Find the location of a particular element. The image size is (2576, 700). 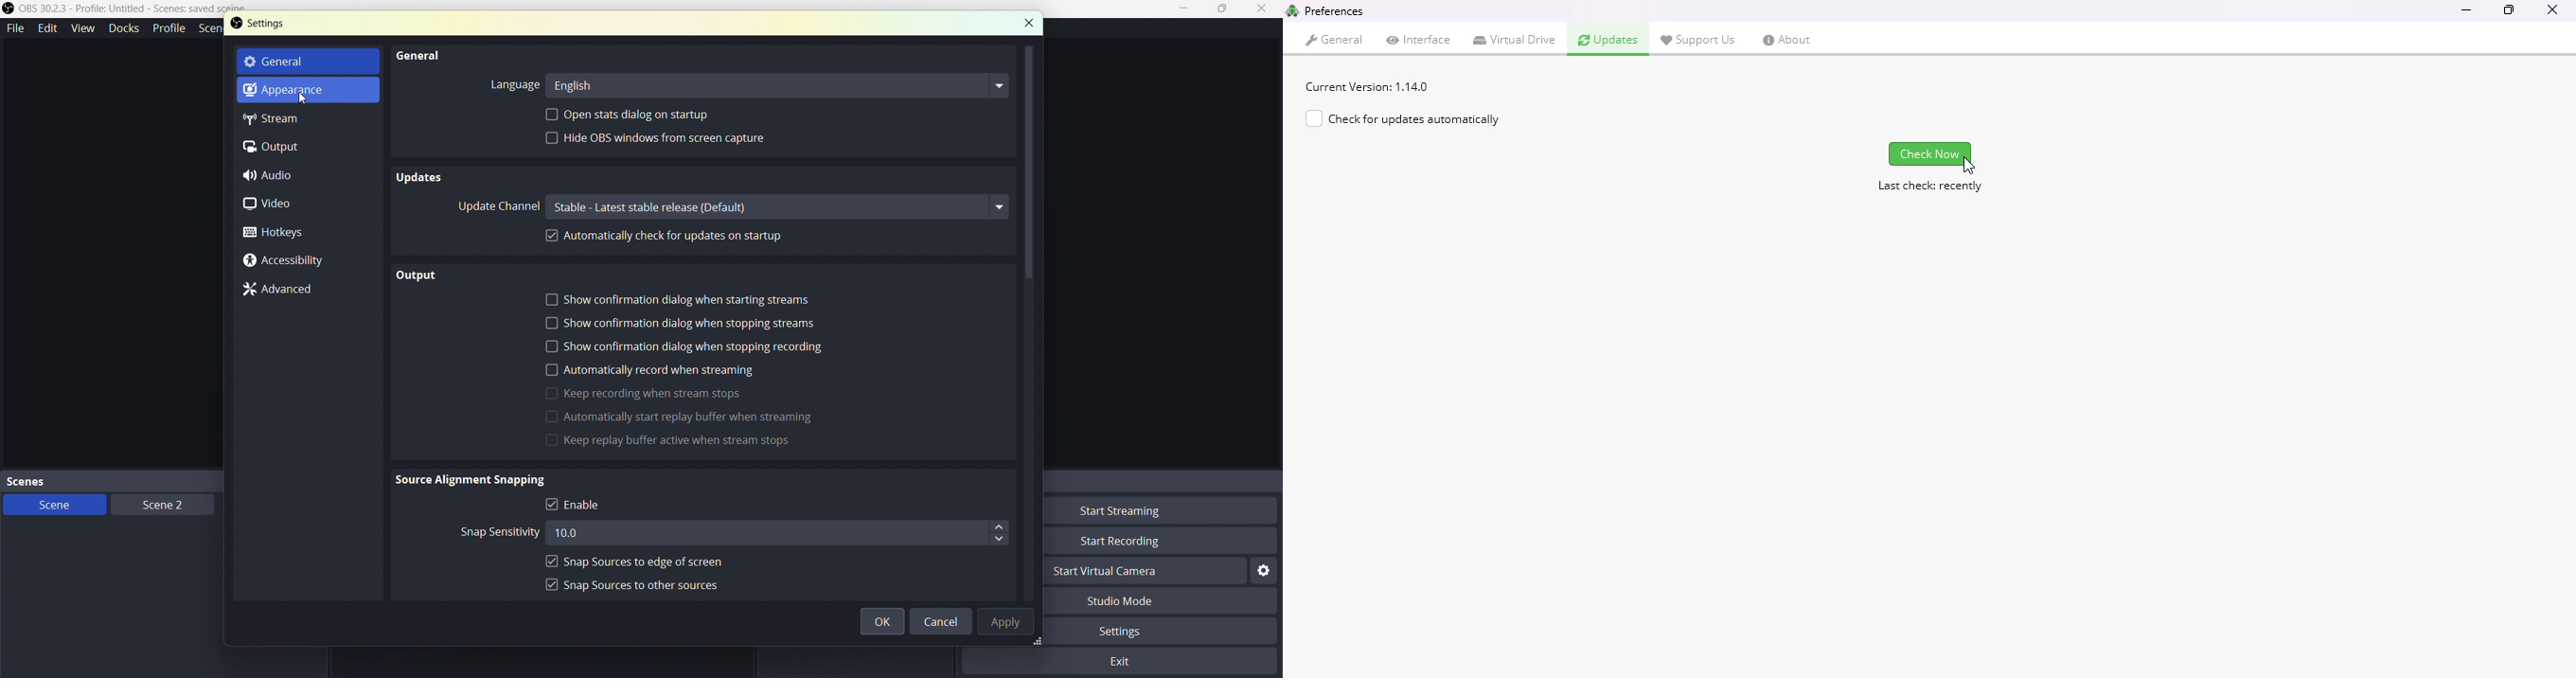

Settings is located at coordinates (1265, 571).